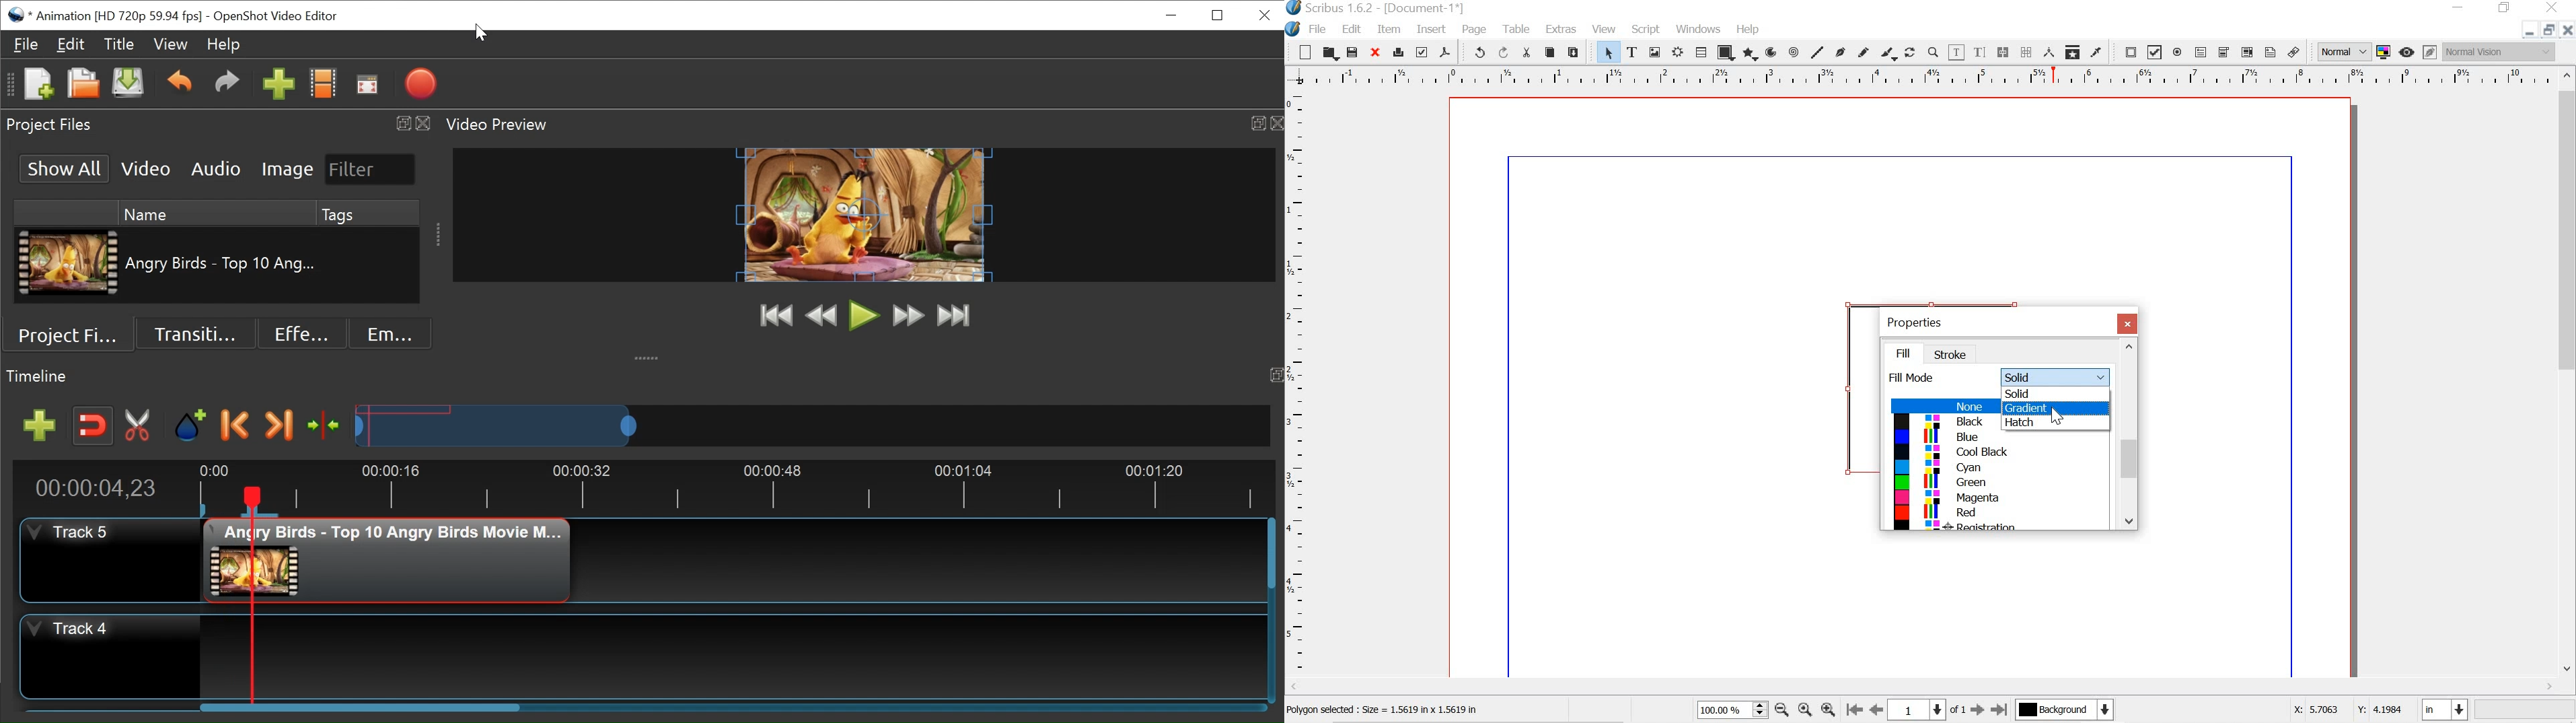 This screenshot has width=2576, height=728. Describe the element at coordinates (1806, 710) in the screenshot. I see `zoom to` at that location.